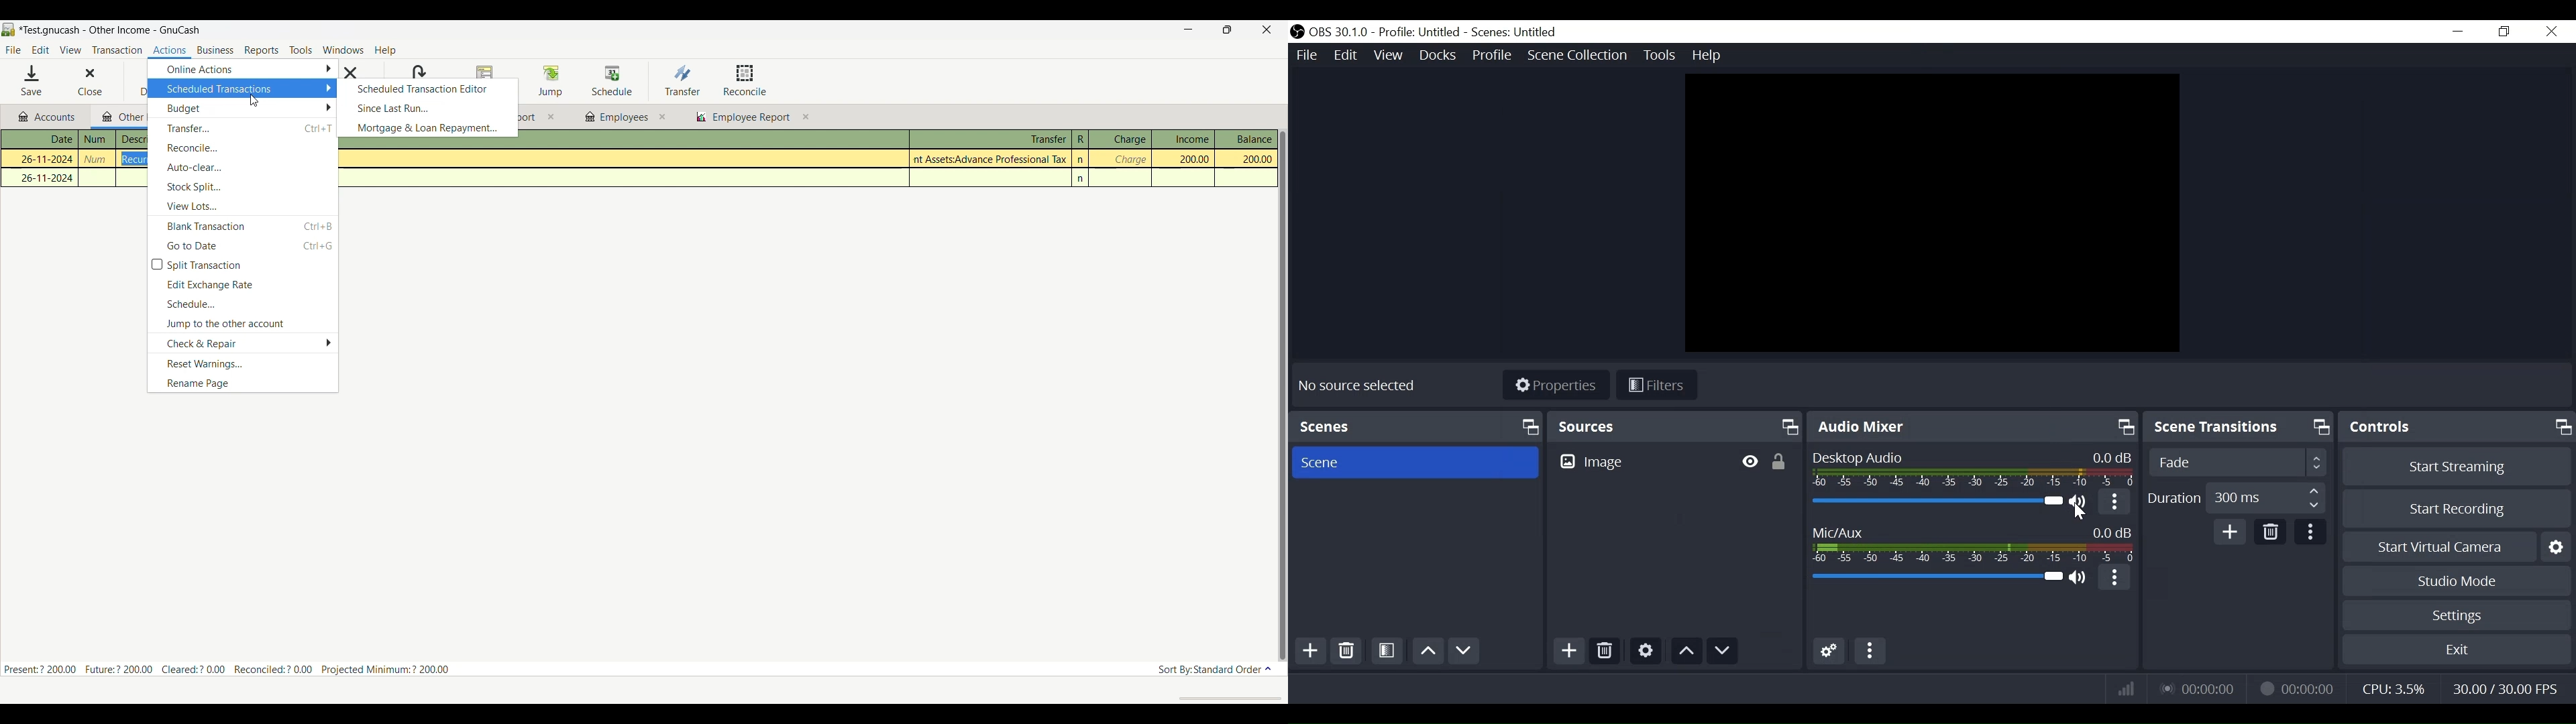 The width and height of the screenshot is (2576, 728). Describe the element at coordinates (243, 304) in the screenshot. I see `Schedule` at that location.